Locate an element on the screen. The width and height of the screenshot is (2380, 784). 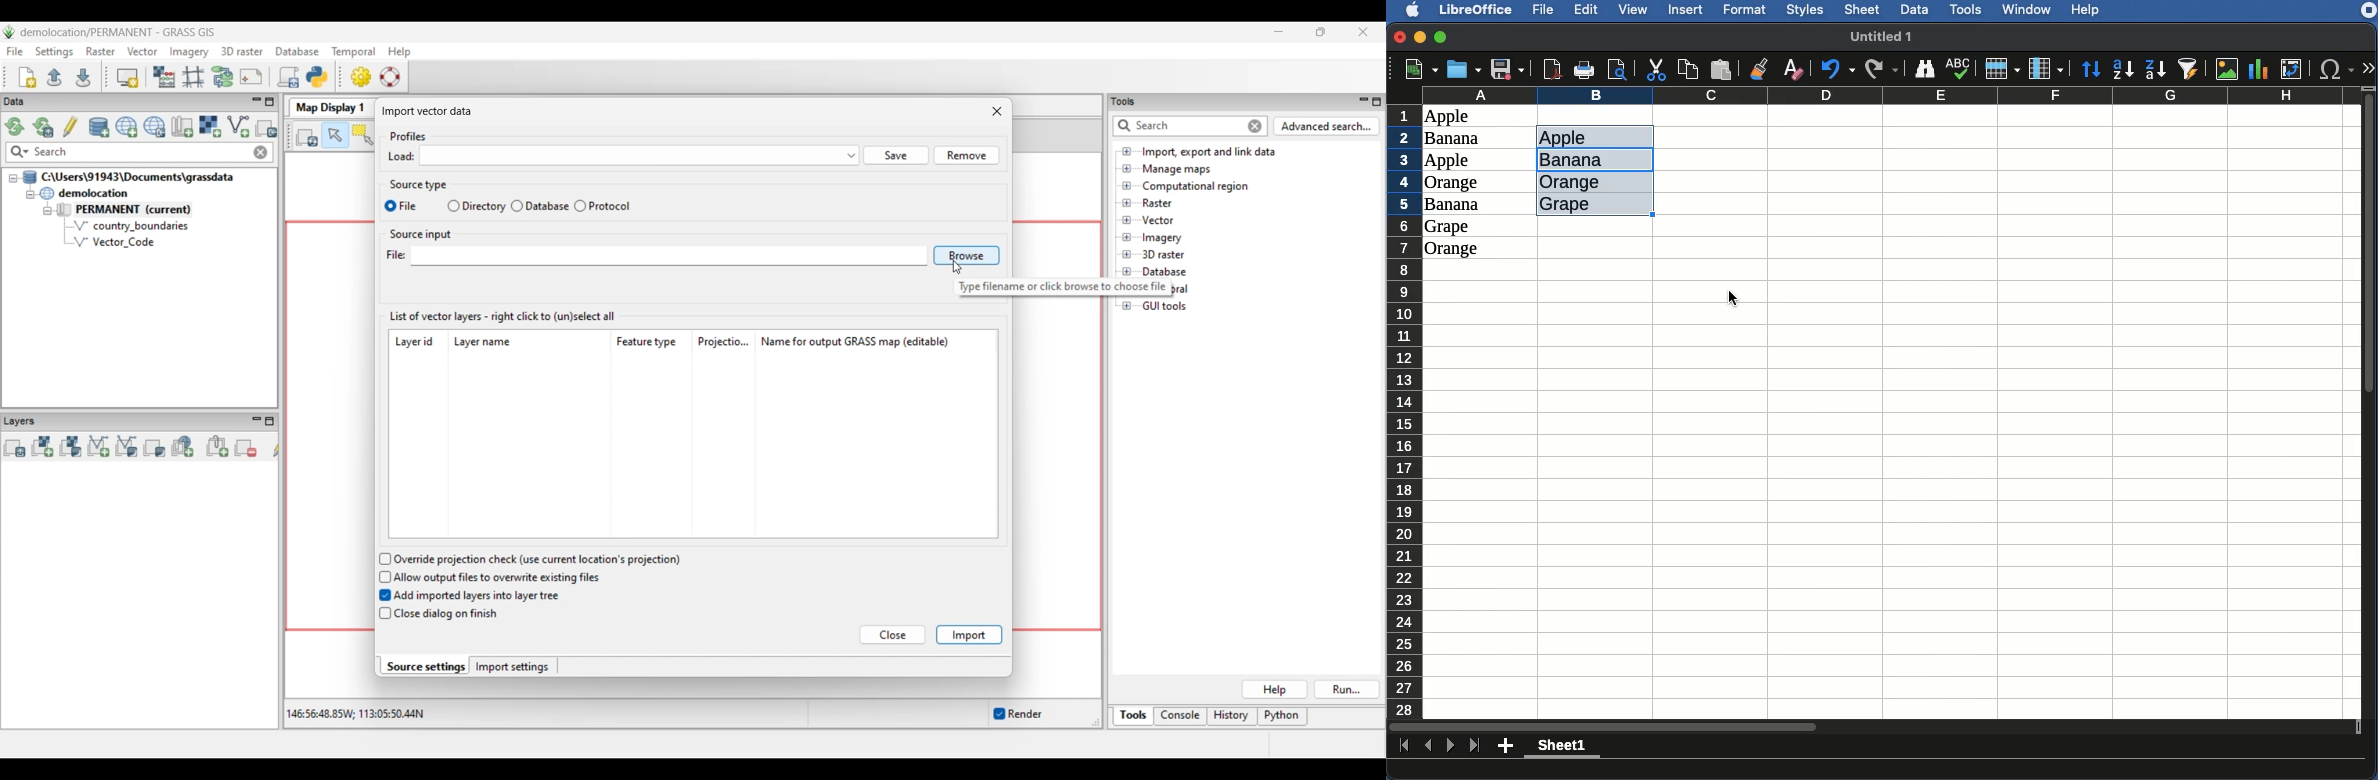
Search specific maps is located at coordinates (18, 152).